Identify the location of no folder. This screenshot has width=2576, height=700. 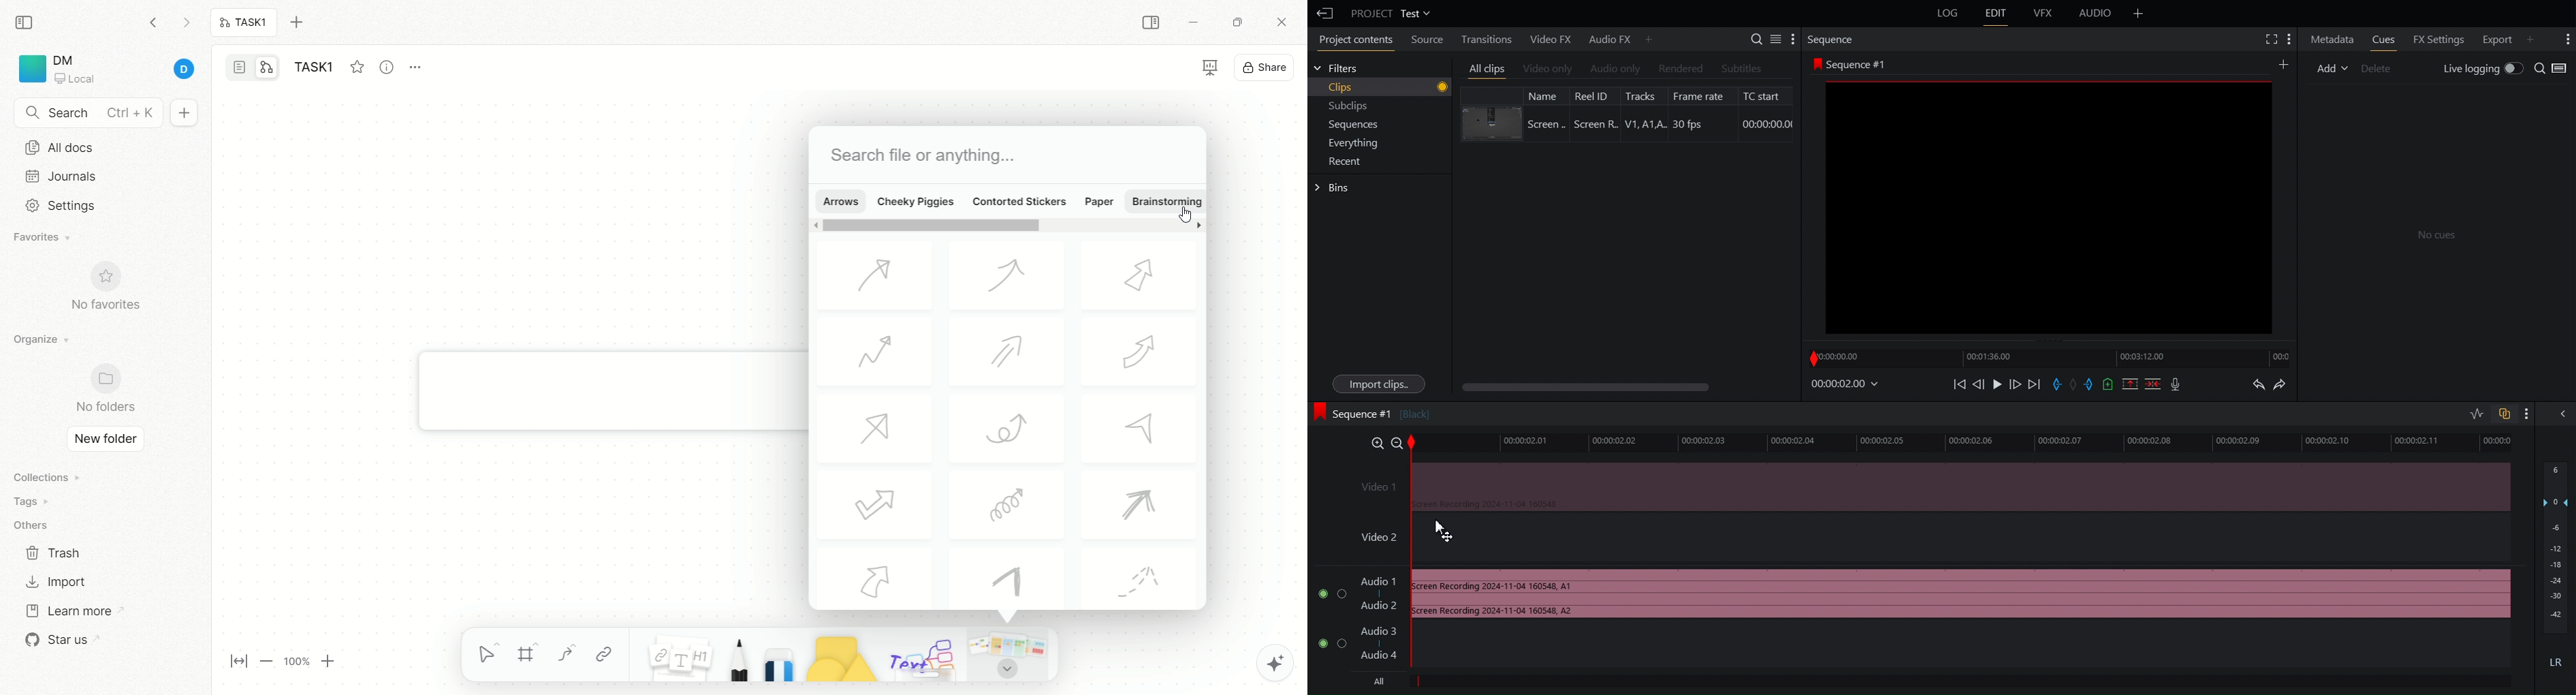
(99, 390).